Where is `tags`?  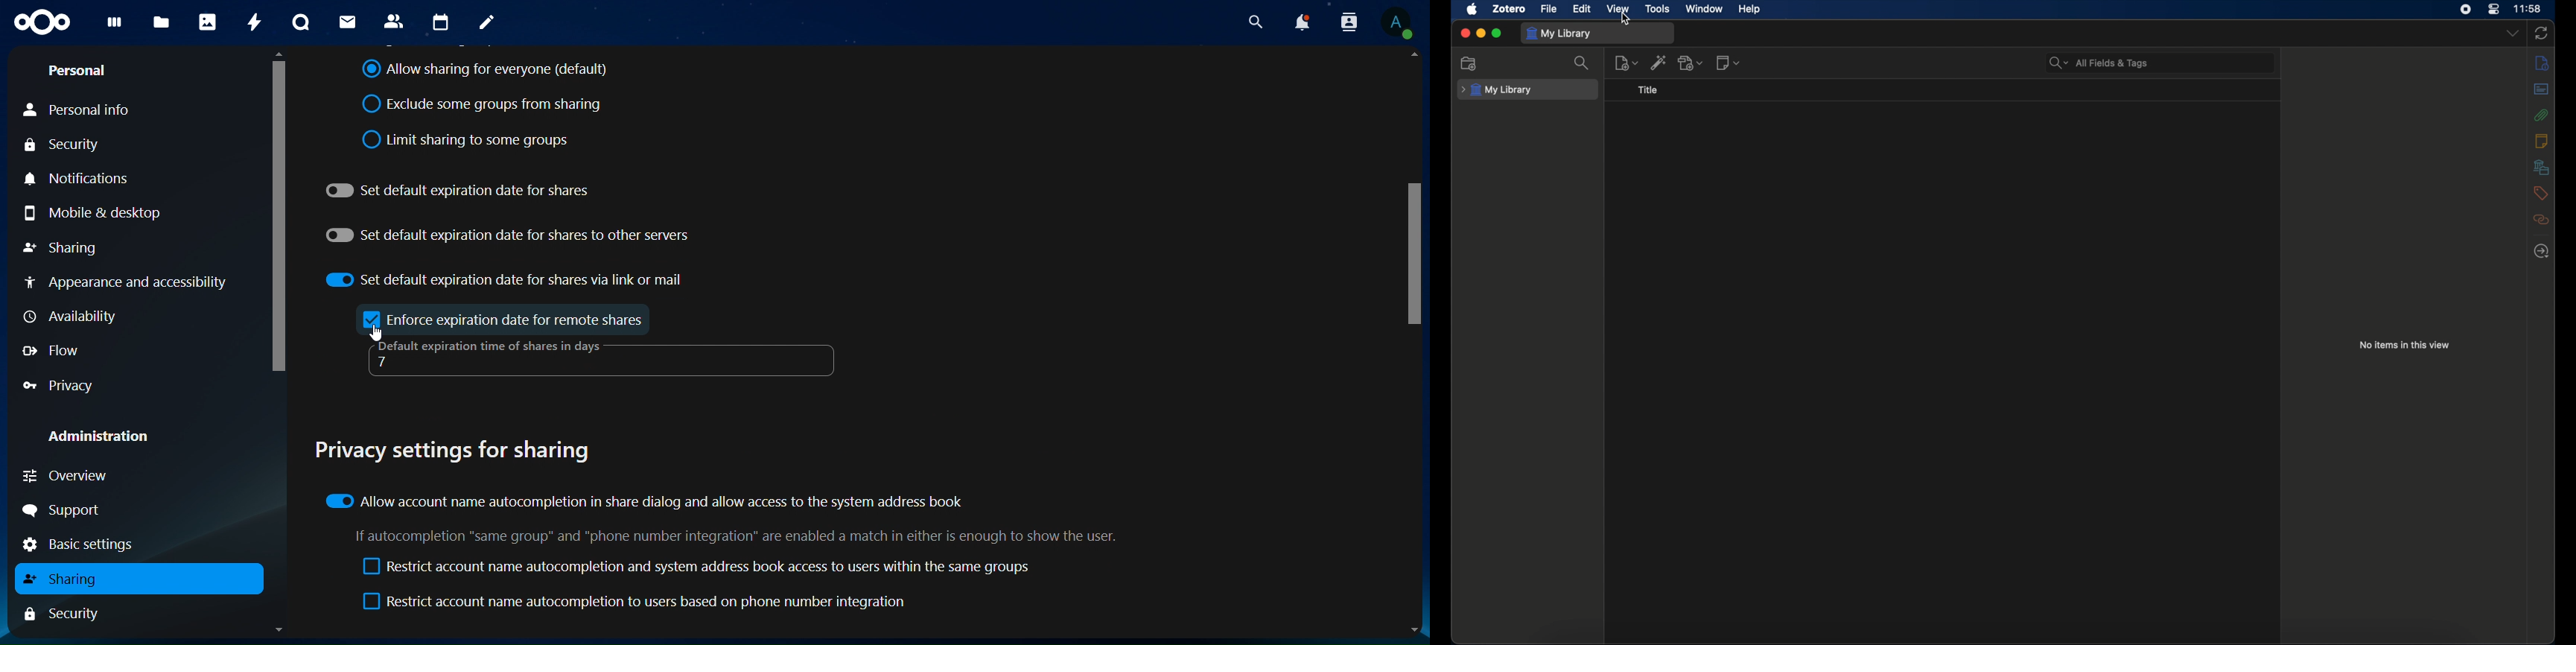
tags is located at coordinates (2541, 192).